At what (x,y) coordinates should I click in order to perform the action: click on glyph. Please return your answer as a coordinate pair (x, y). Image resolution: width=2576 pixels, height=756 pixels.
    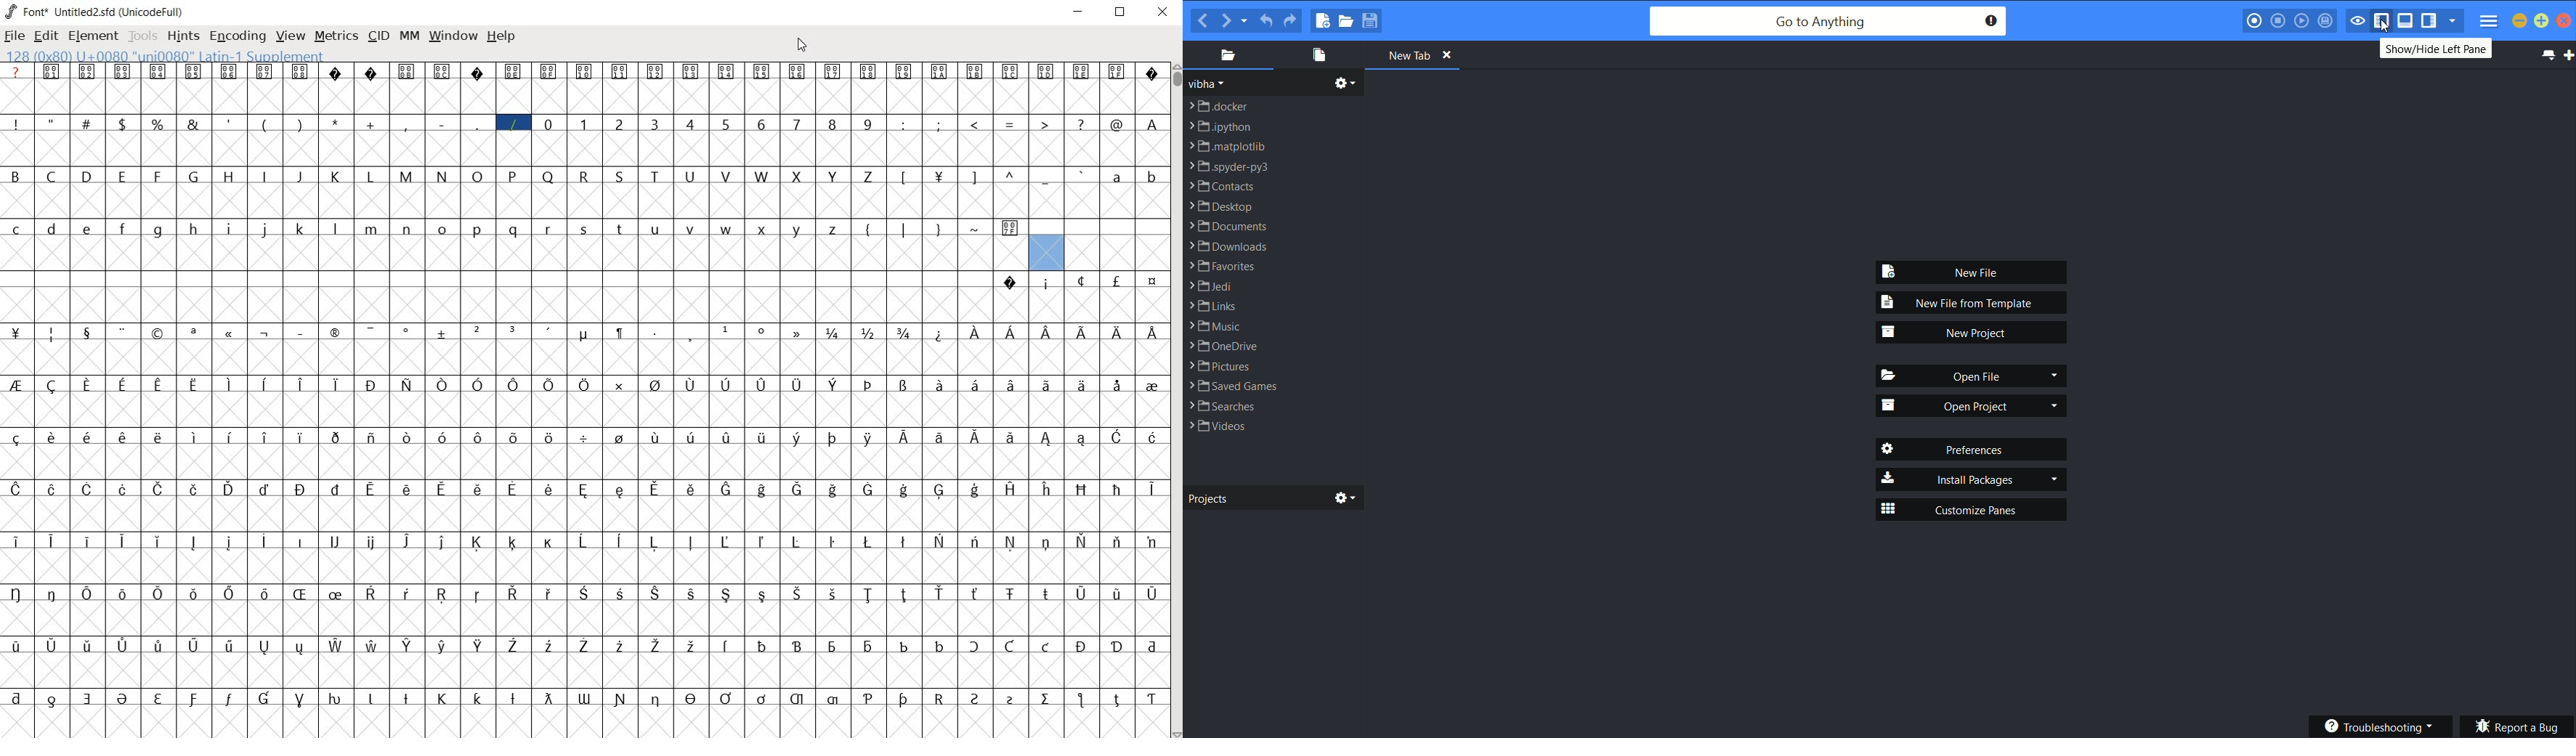
    Looking at the image, I should click on (194, 71).